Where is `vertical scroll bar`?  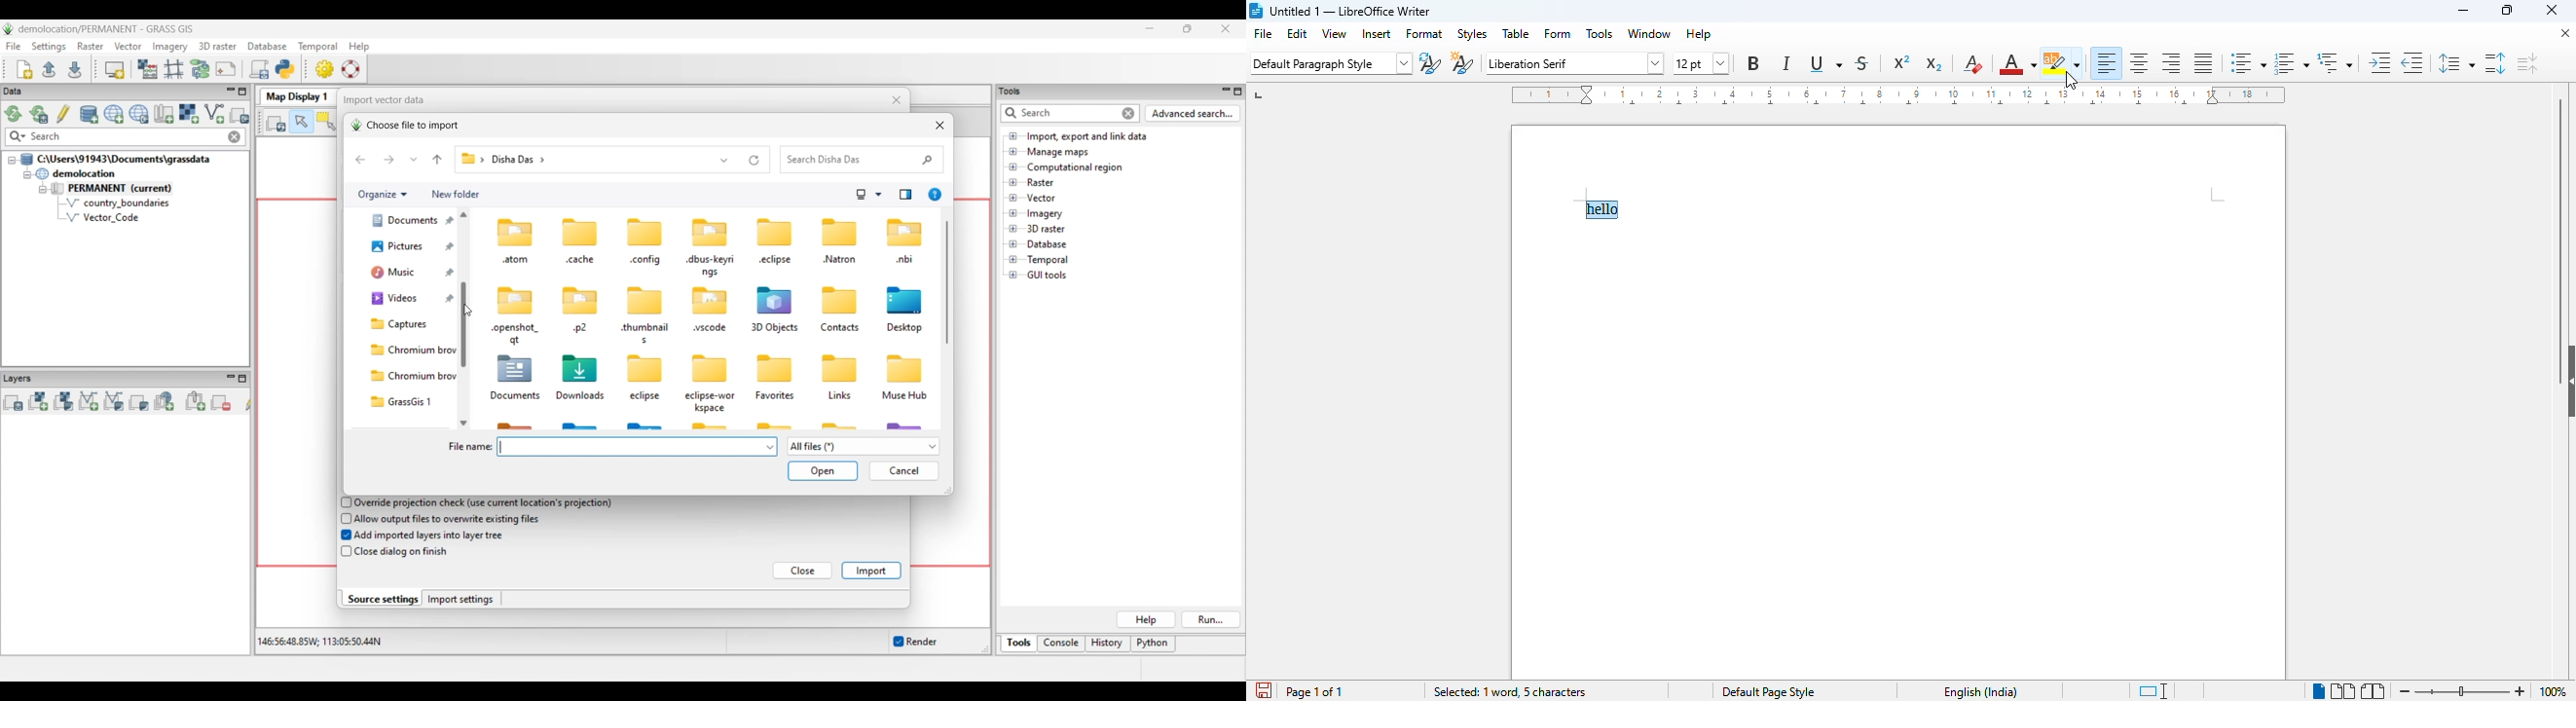
vertical scroll bar is located at coordinates (2564, 208).